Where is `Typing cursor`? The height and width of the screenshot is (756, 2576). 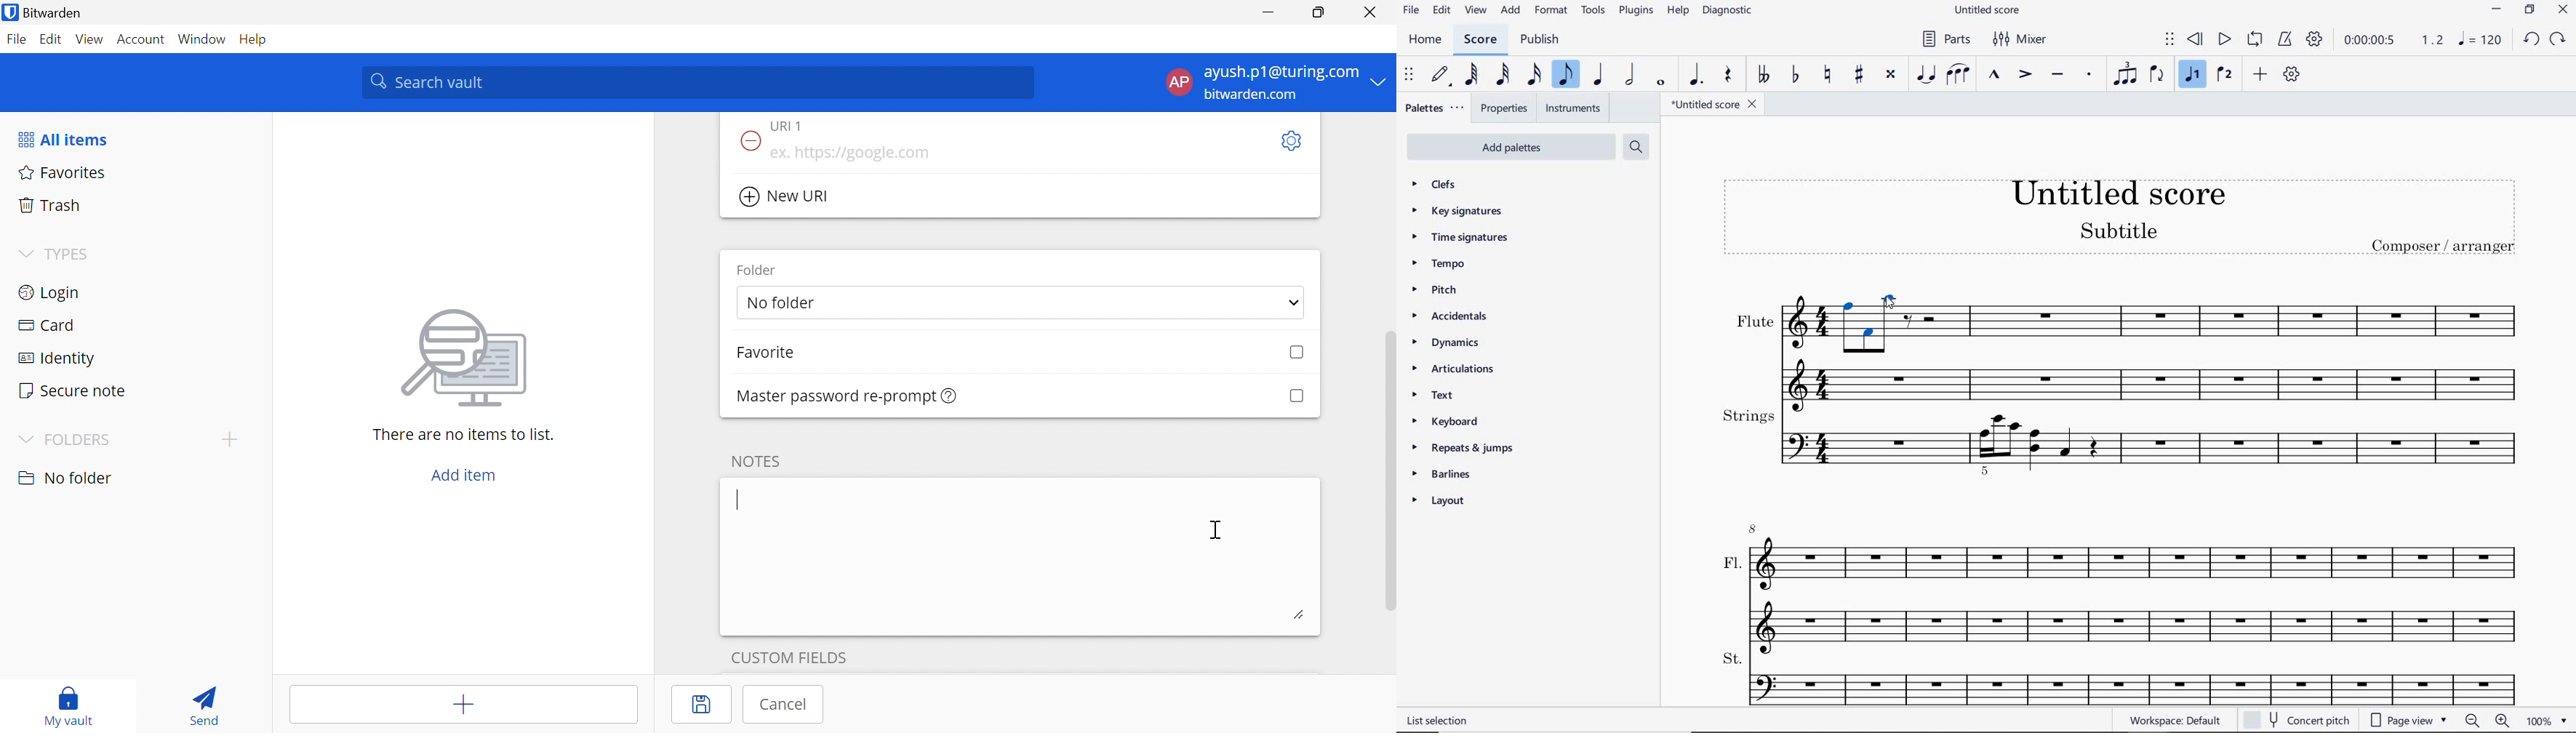 Typing cursor is located at coordinates (739, 500).